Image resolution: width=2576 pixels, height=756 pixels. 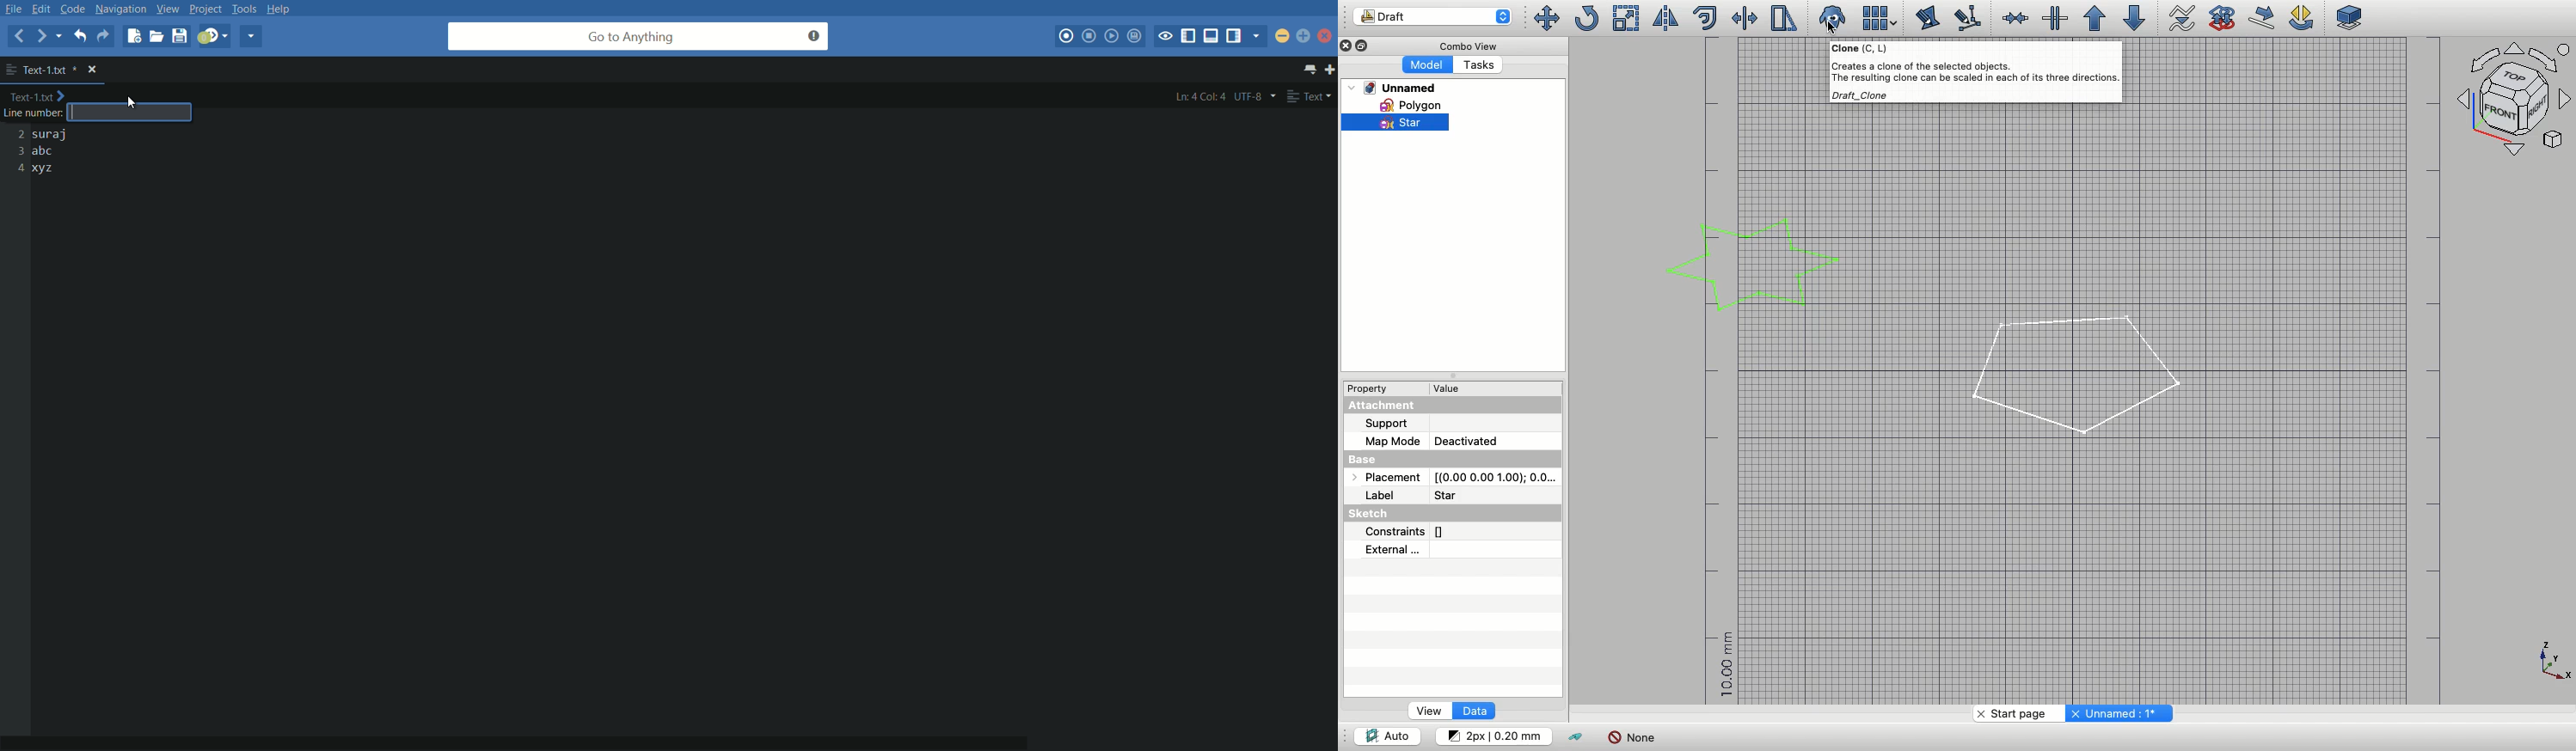 What do you see at coordinates (1705, 18) in the screenshot?
I see `Offset` at bounding box center [1705, 18].